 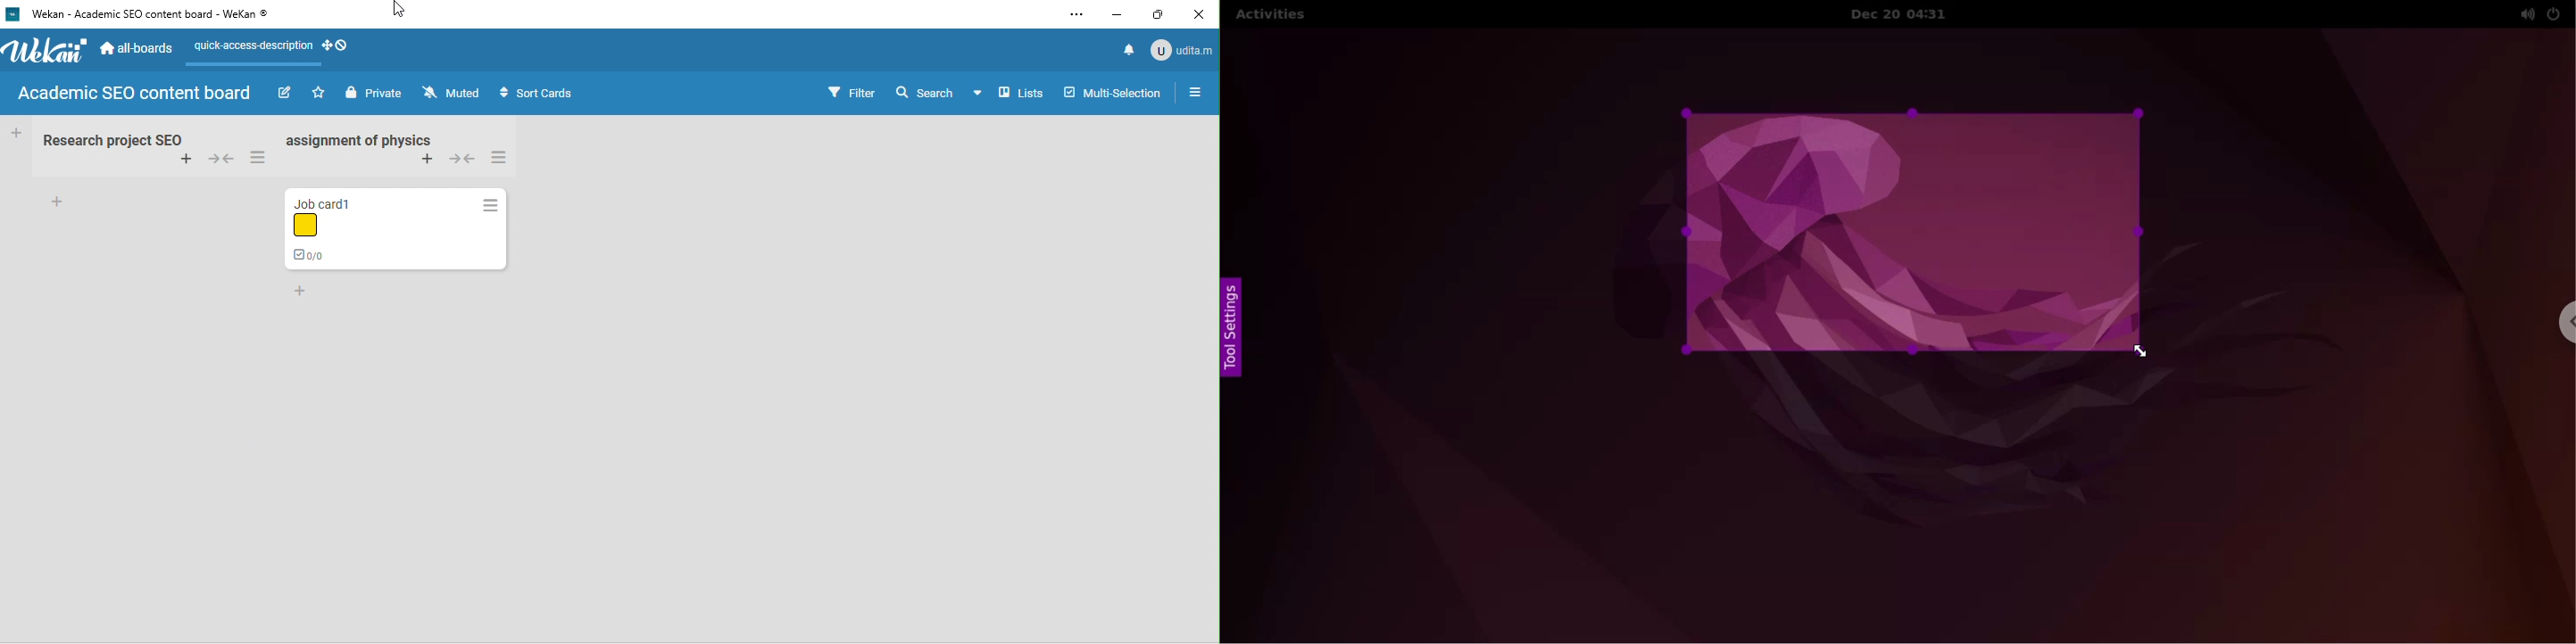 I want to click on chrome options, so click(x=2565, y=323).